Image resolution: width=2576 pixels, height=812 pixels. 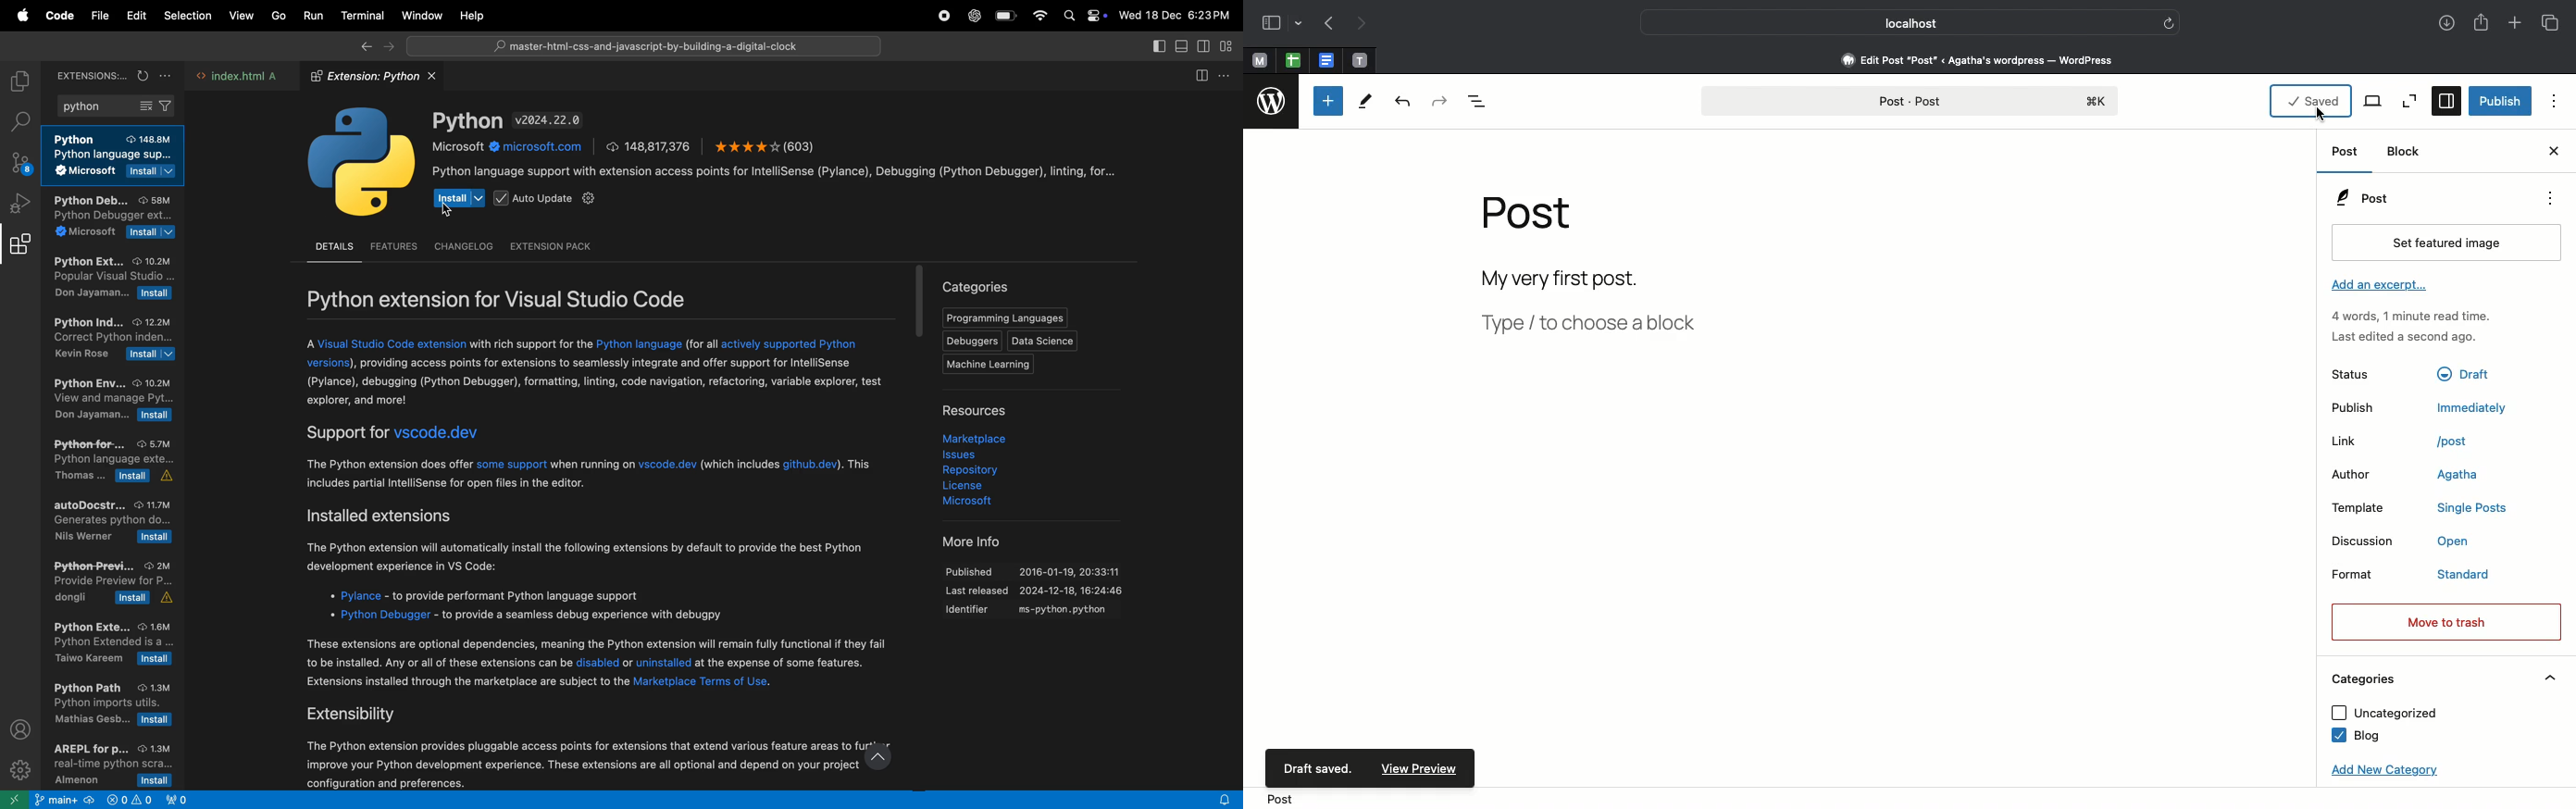 What do you see at coordinates (101, 16) in the screenshot?
I see `file` at bounding box center [101, 16].